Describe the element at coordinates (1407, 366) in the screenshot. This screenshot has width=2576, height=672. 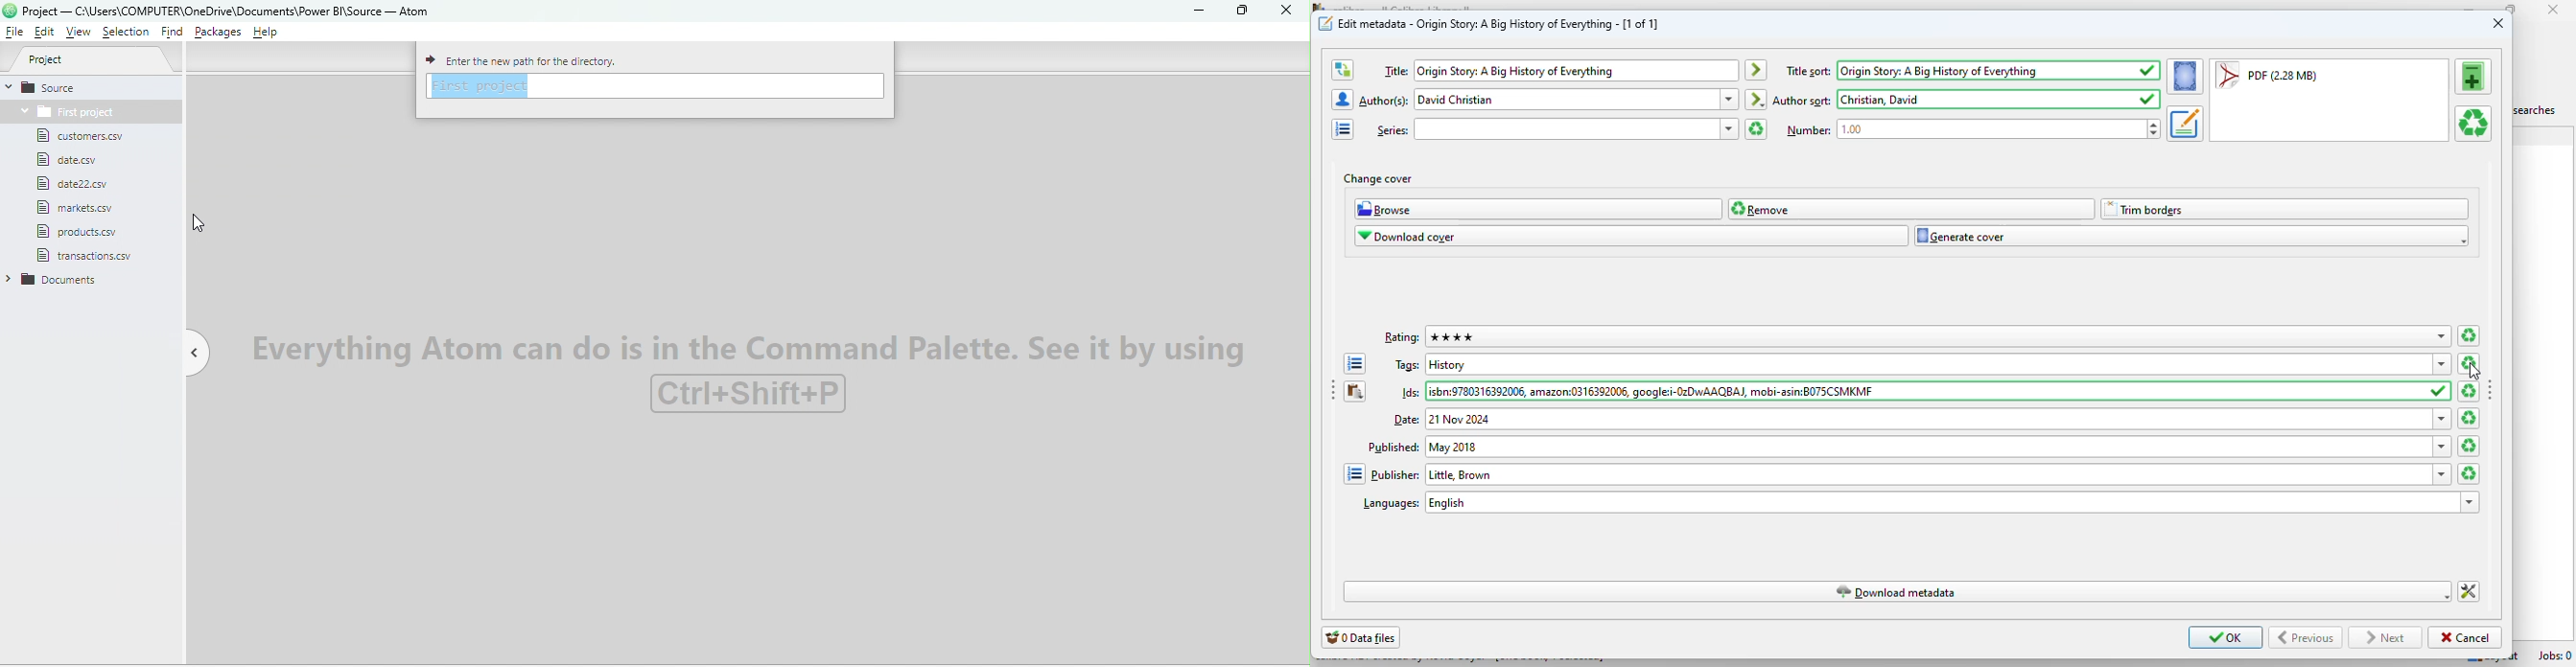
I see `text` at that location.